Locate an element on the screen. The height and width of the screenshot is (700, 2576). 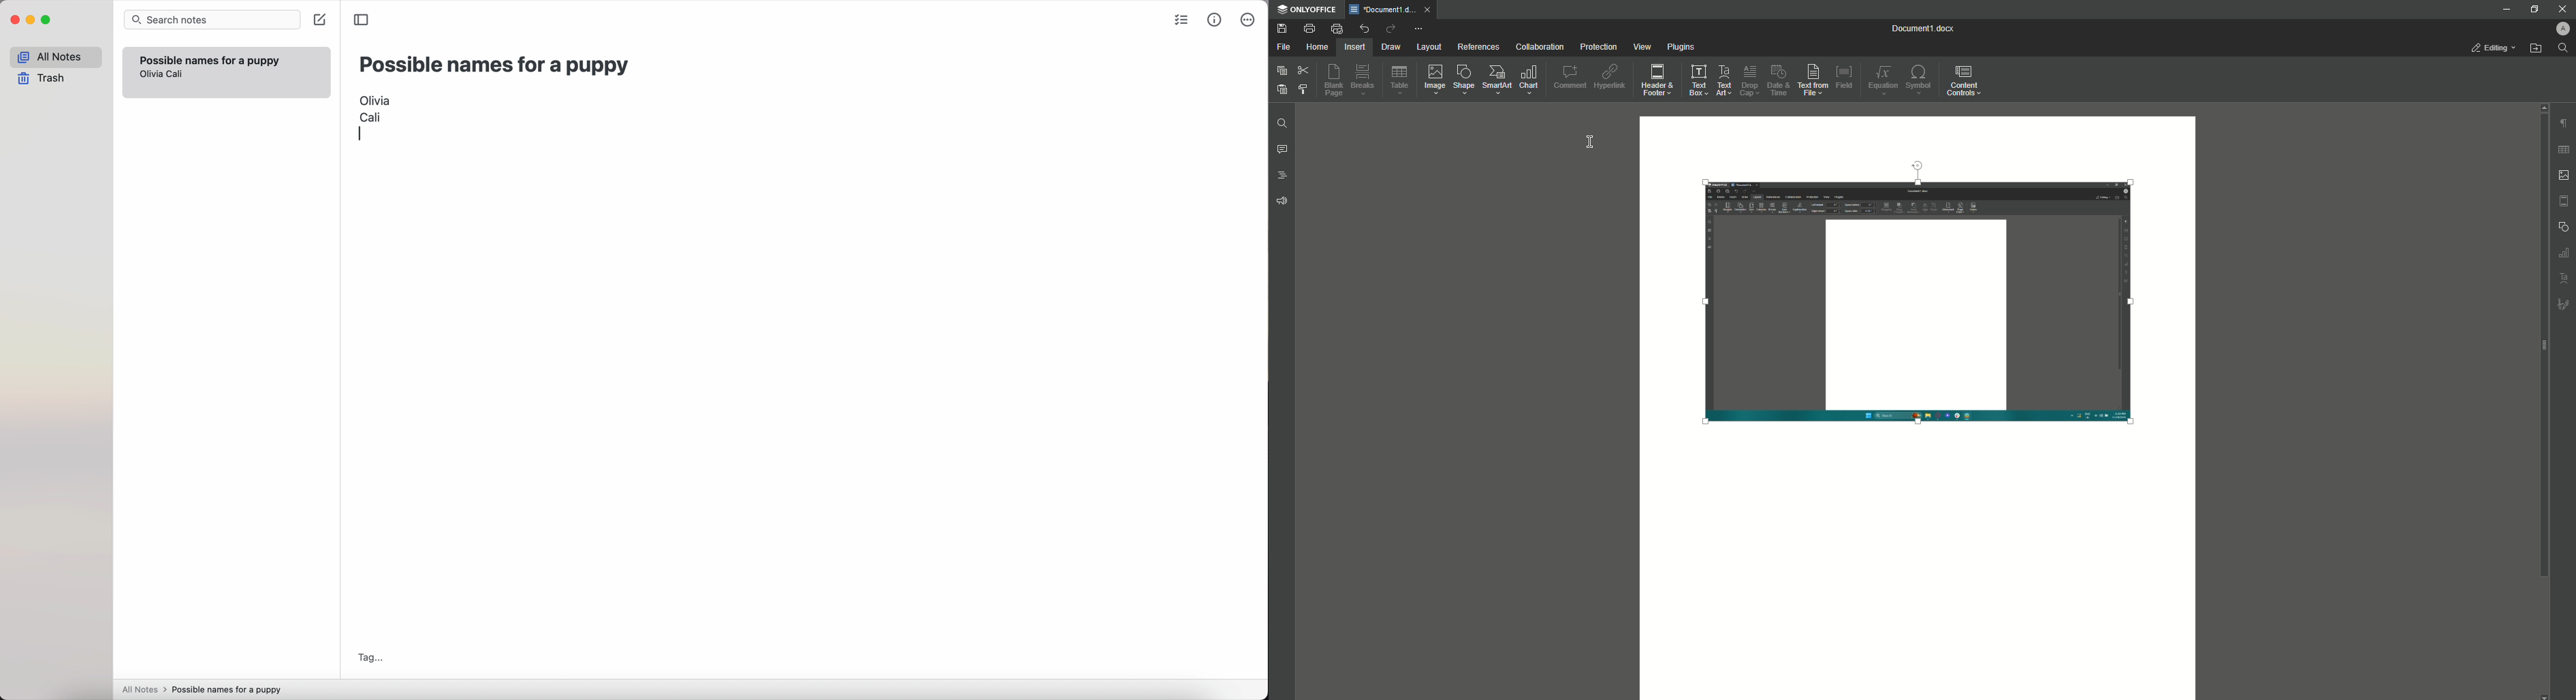
maximize is located at coordinates (47, 21).